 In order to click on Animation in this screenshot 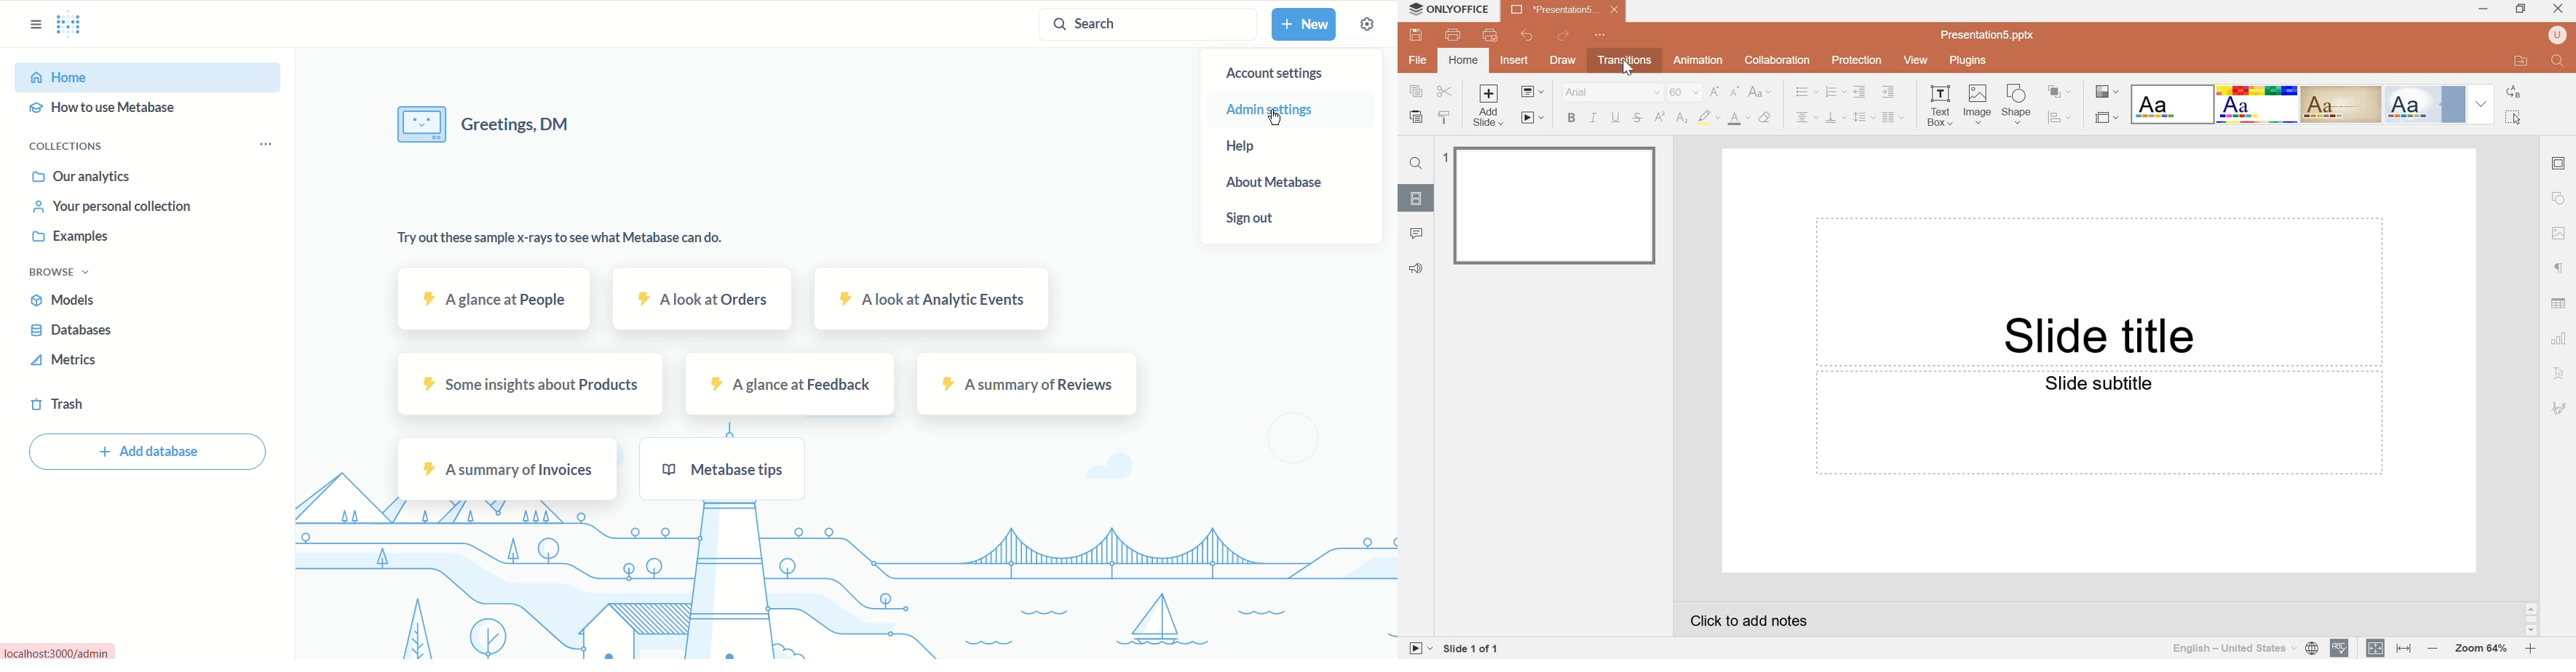, I will do `click(1699, 60)`.